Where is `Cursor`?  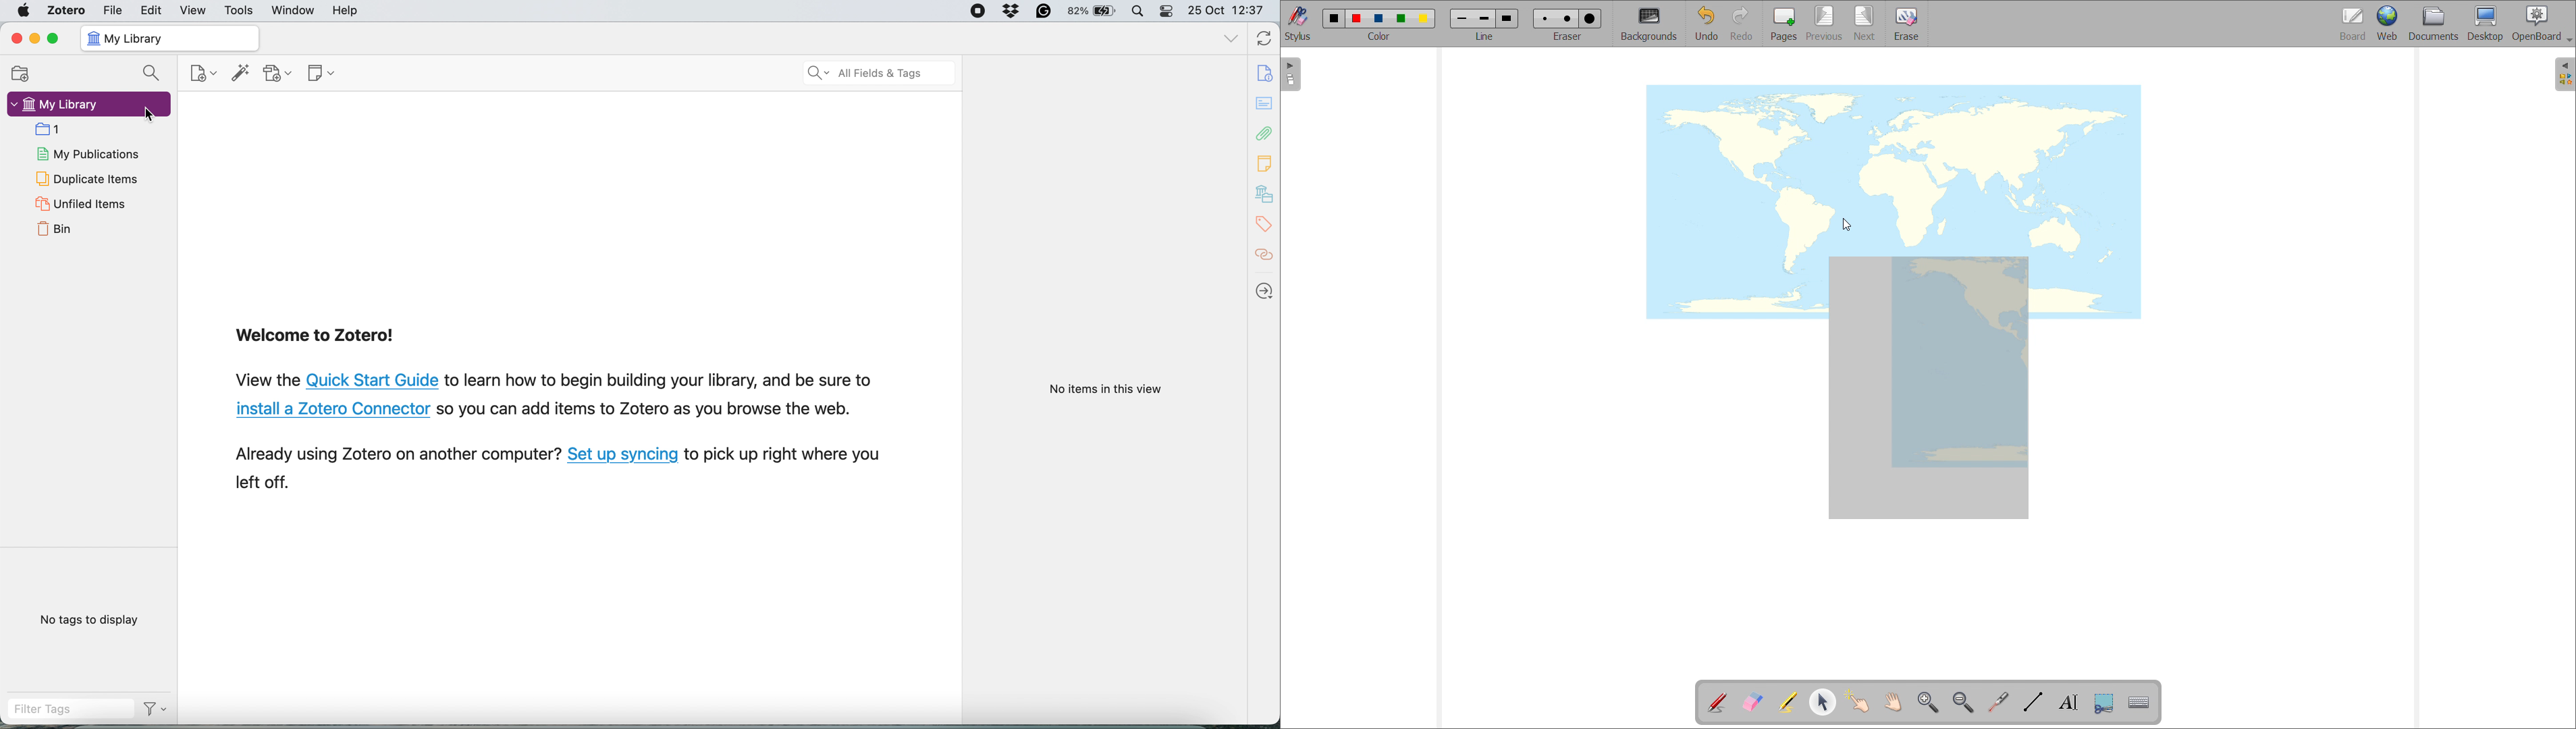
Cursor is located at coordinates (152, 114).